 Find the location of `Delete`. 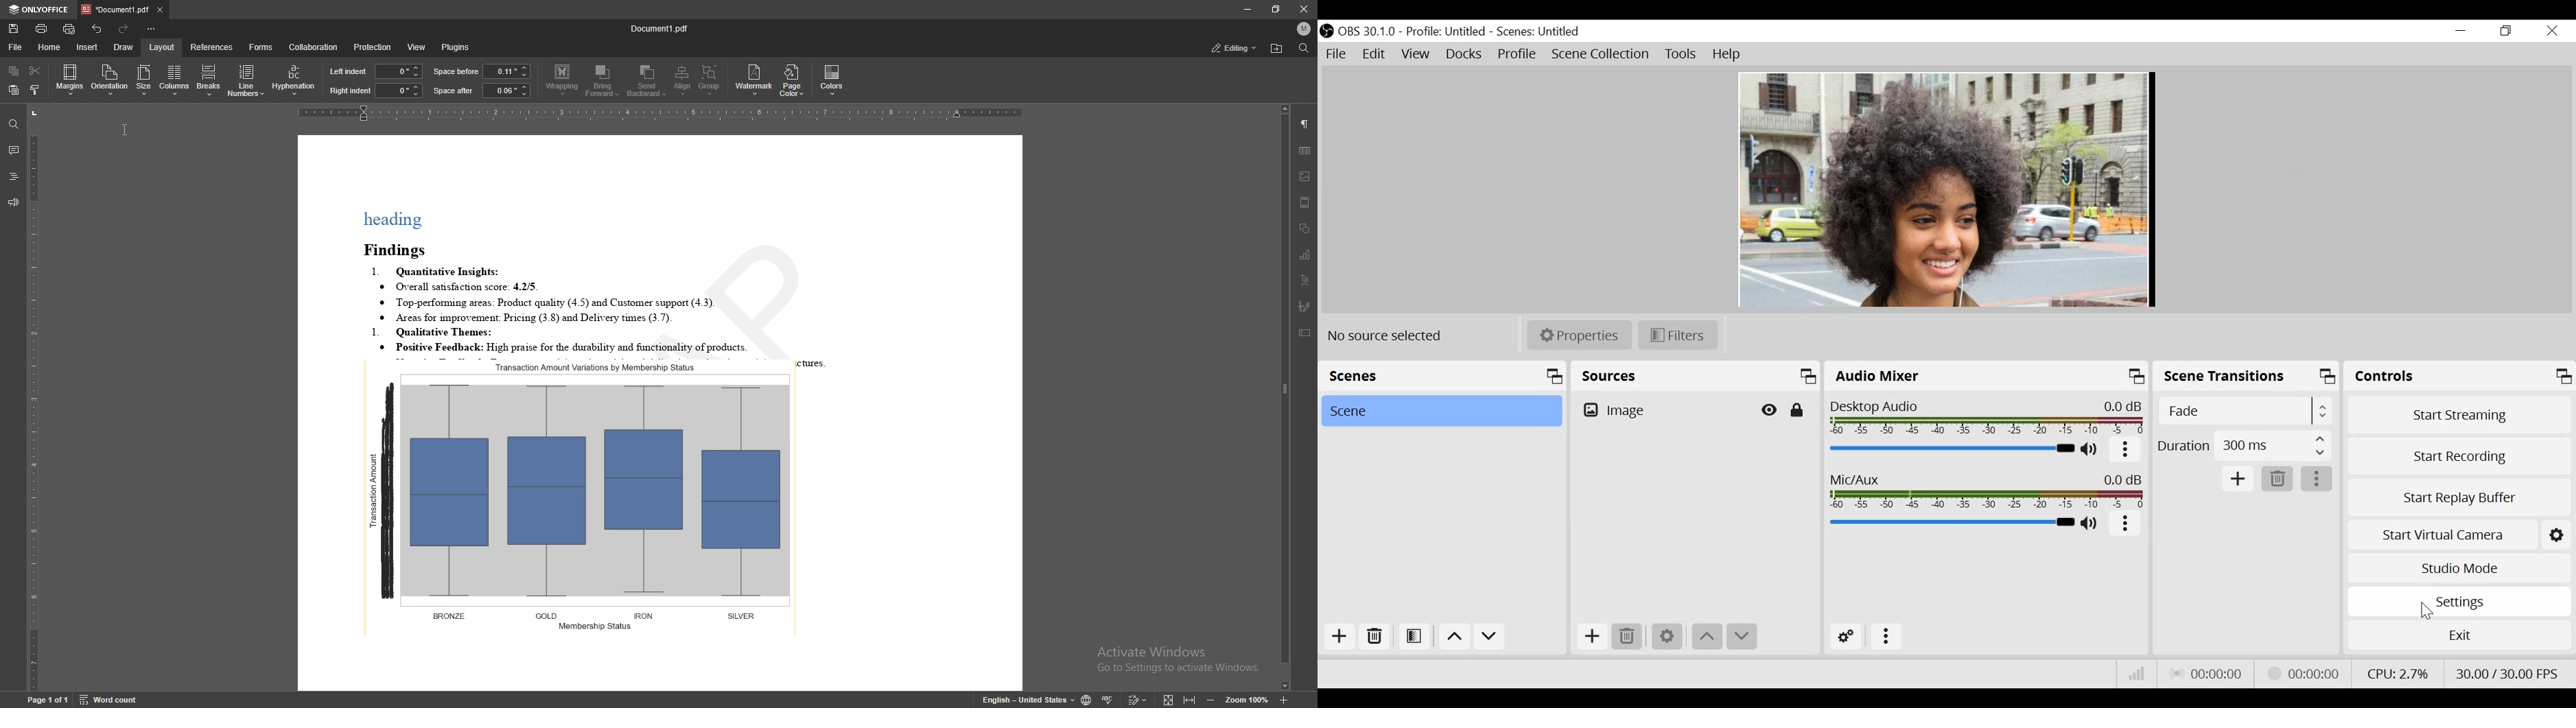

Delete is located at coordinates (1628, 636).